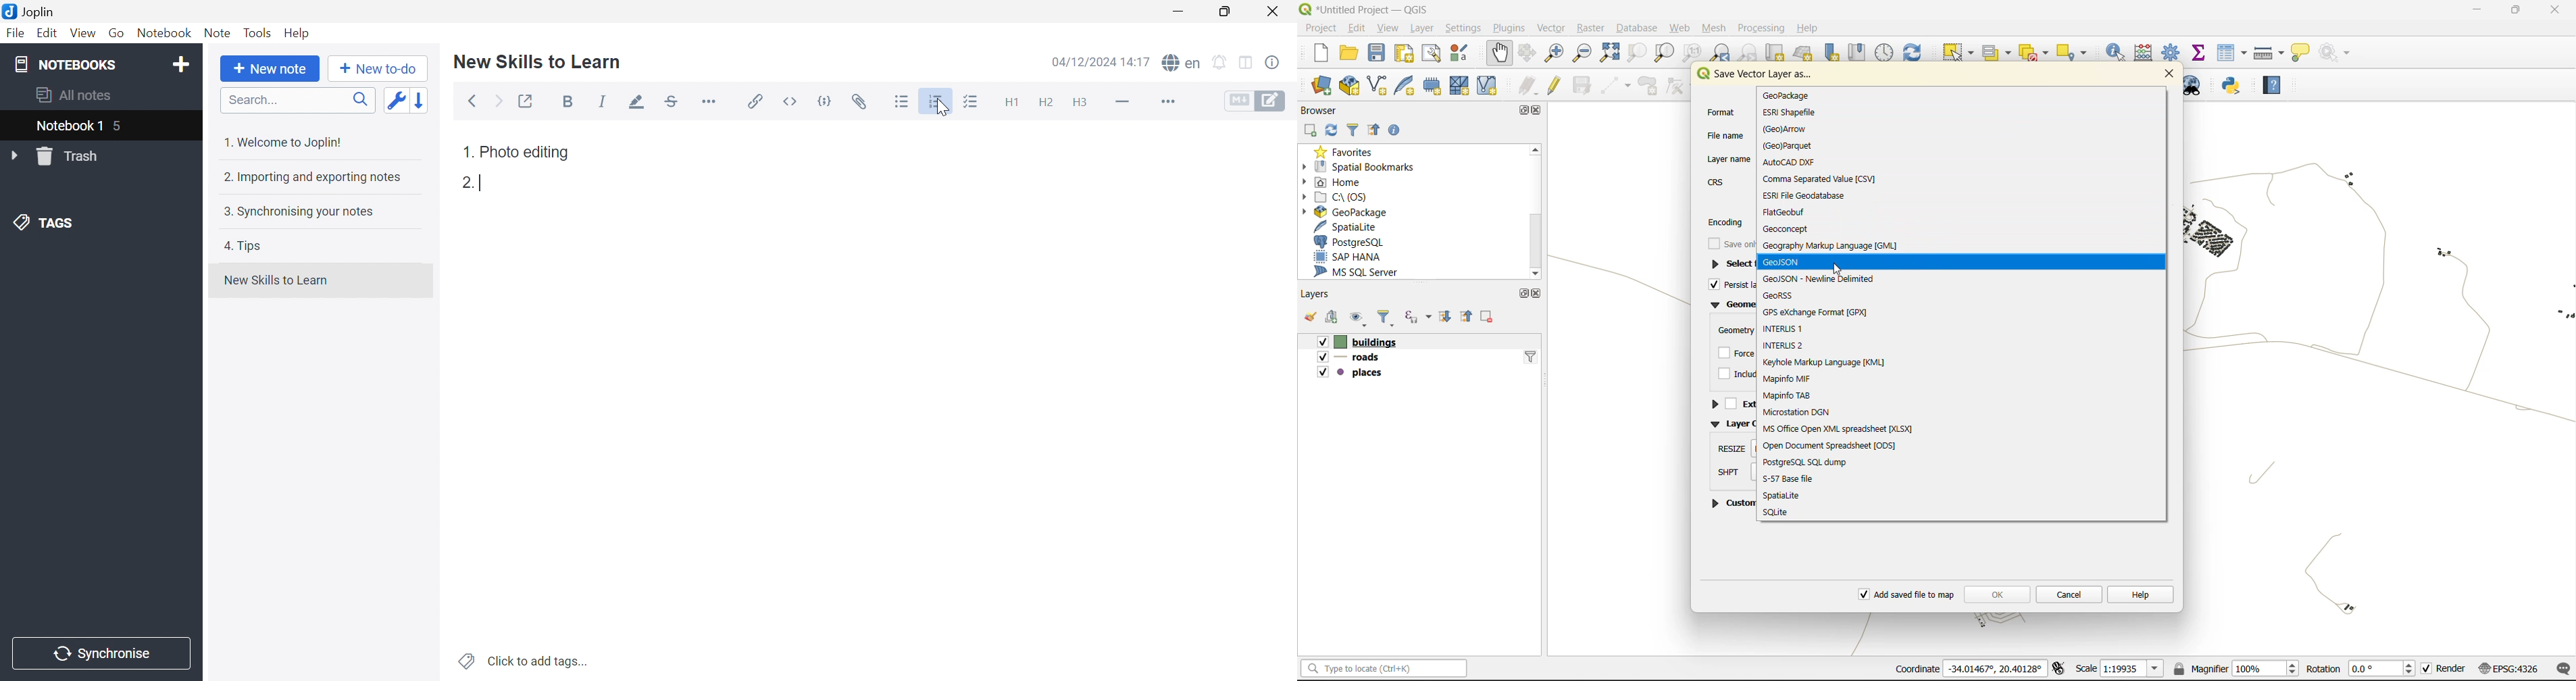 The width and height of the screenshot is (2576, 700). I want to click on enable properties, so click(1398, 129).